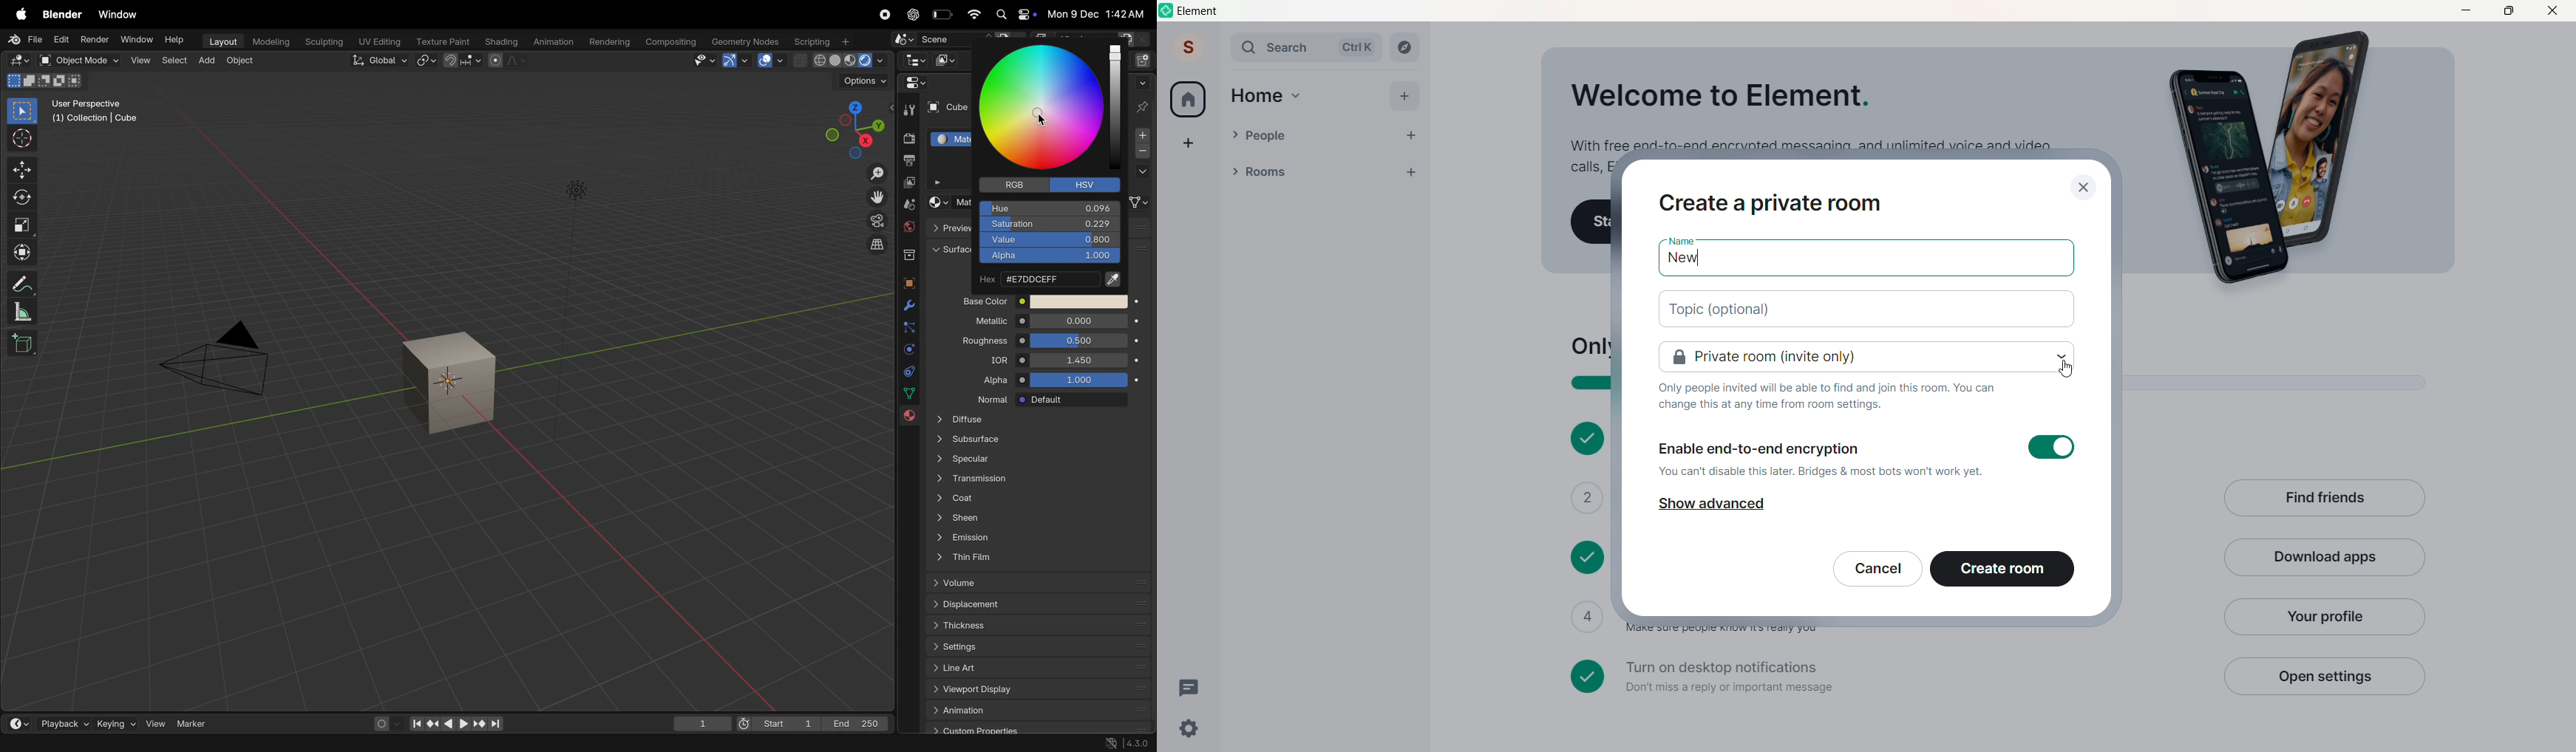 This screenshot has height=756, width=2576. What do you see at coordinates (77, 60) in the screenshot?
I see `object mode` at bounding box center [77, 60].